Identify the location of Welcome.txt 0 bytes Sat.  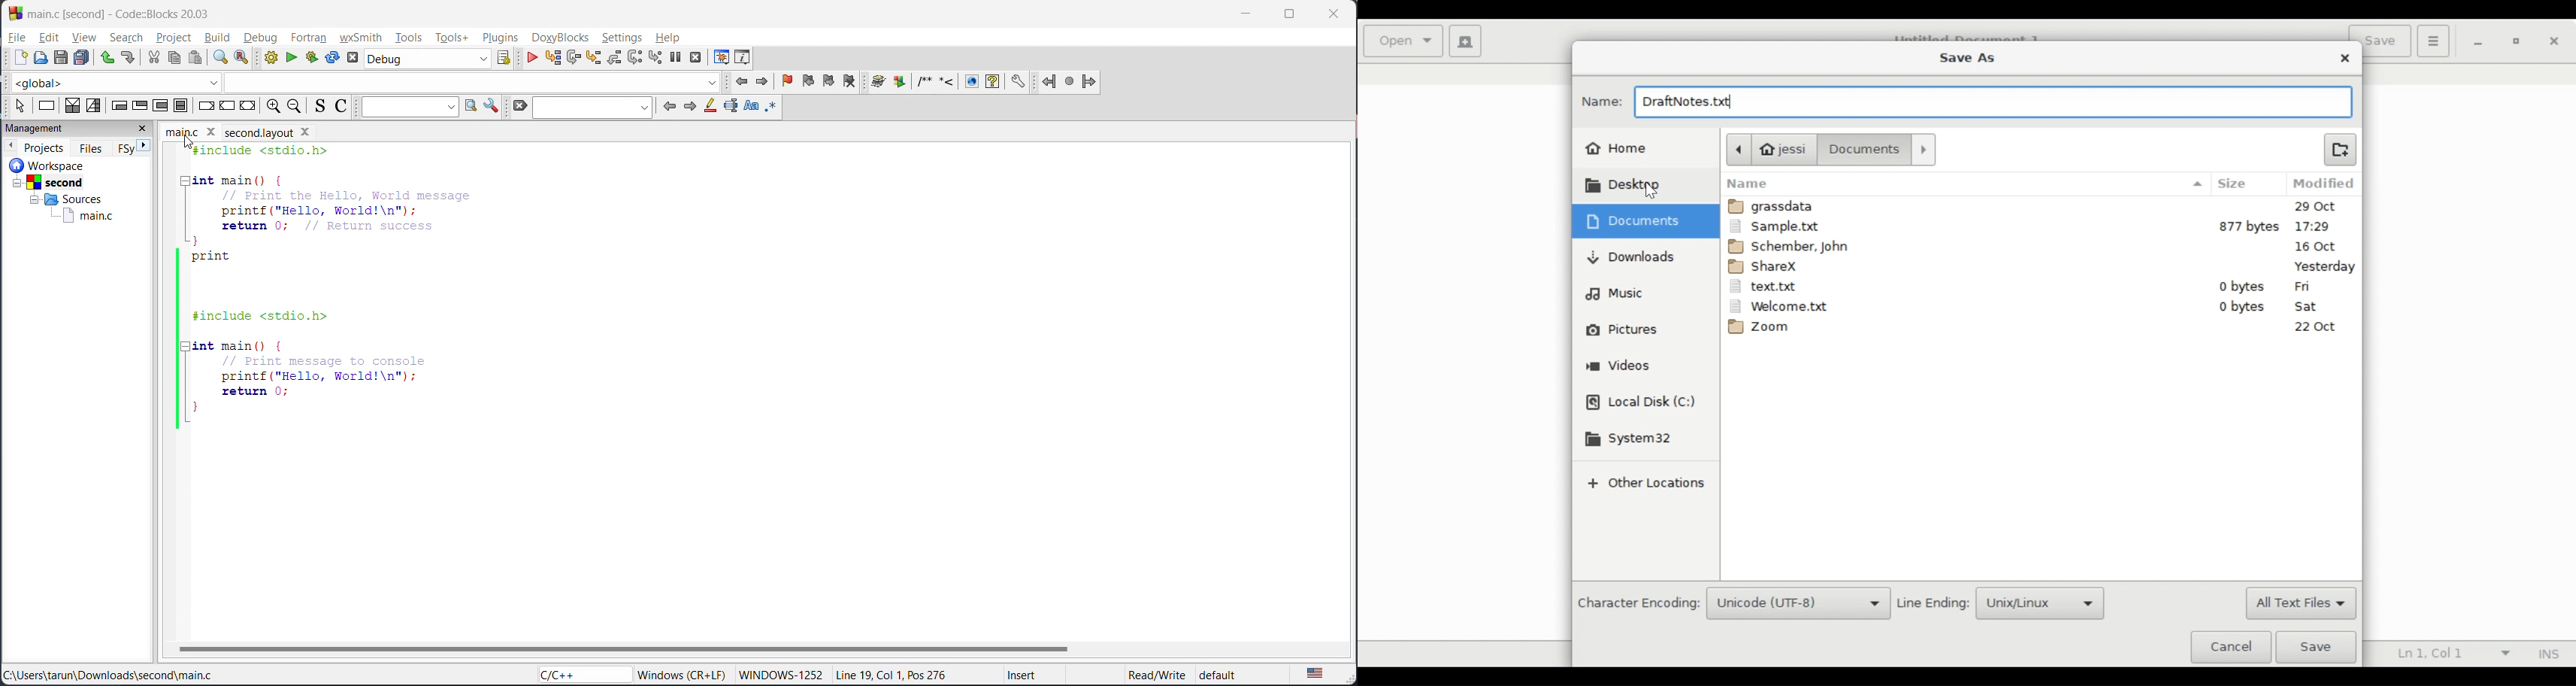
(2040, 306).